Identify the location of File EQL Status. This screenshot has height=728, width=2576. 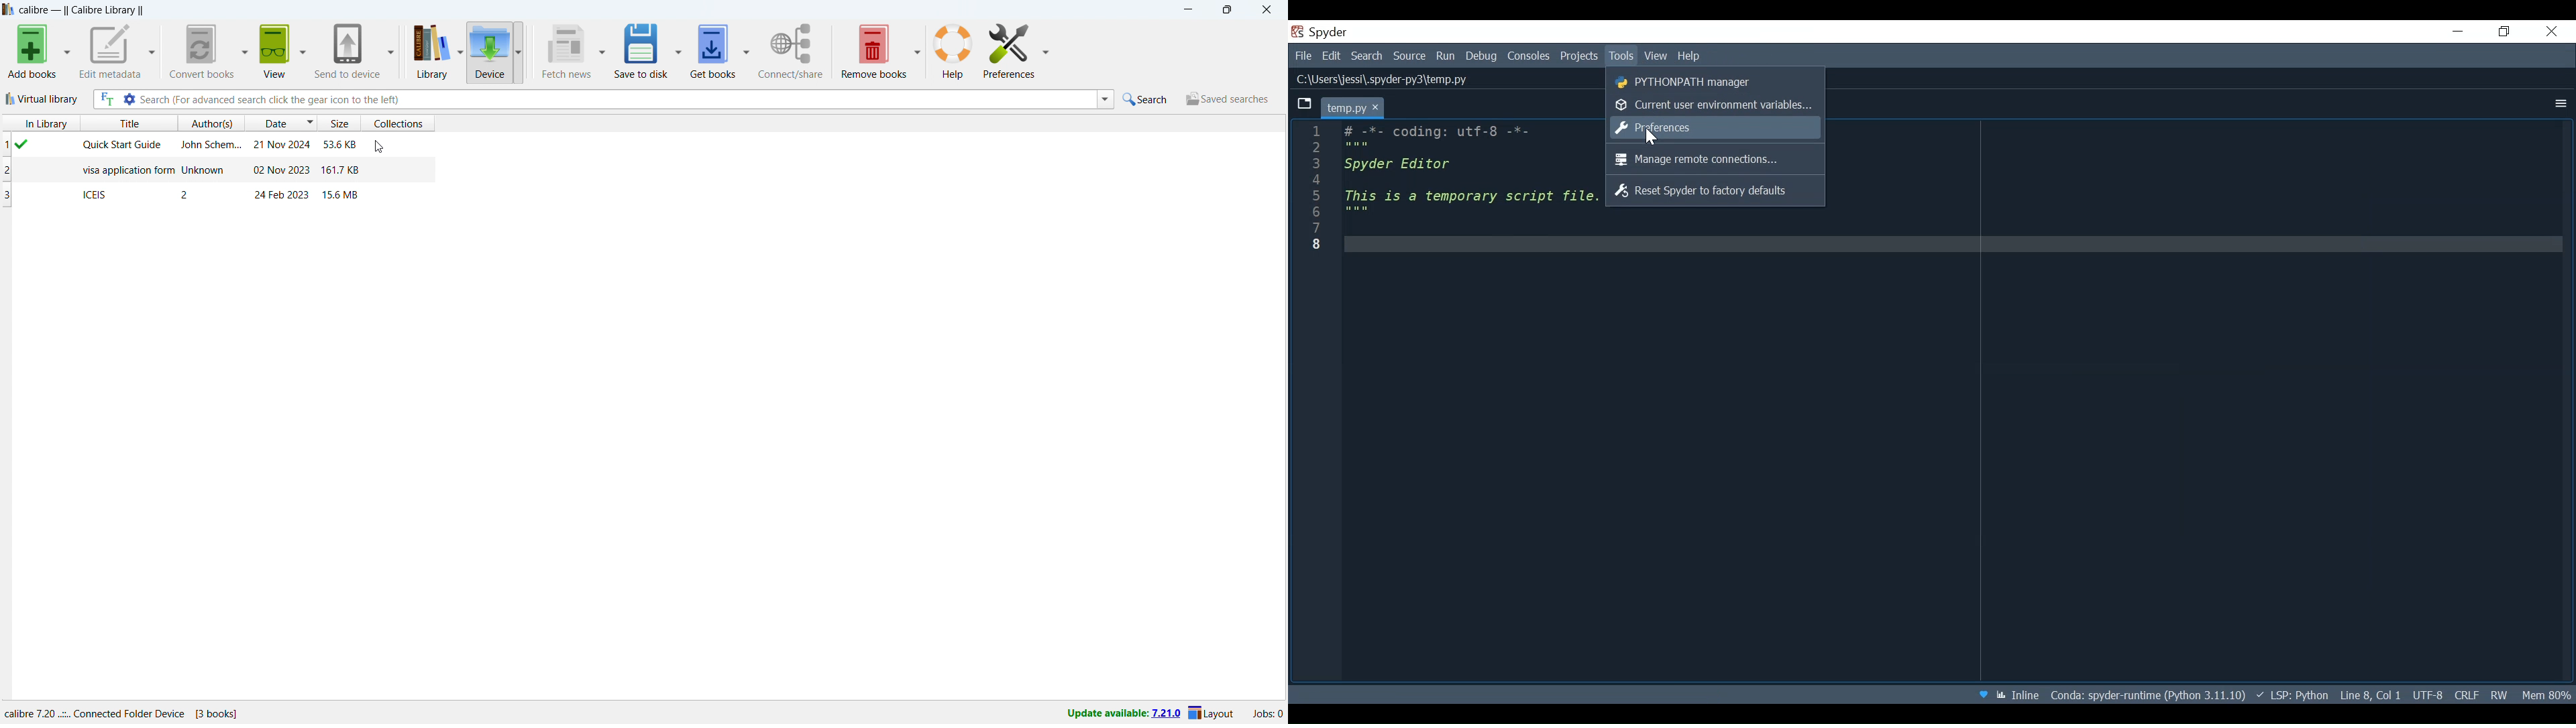
(2471, 695).